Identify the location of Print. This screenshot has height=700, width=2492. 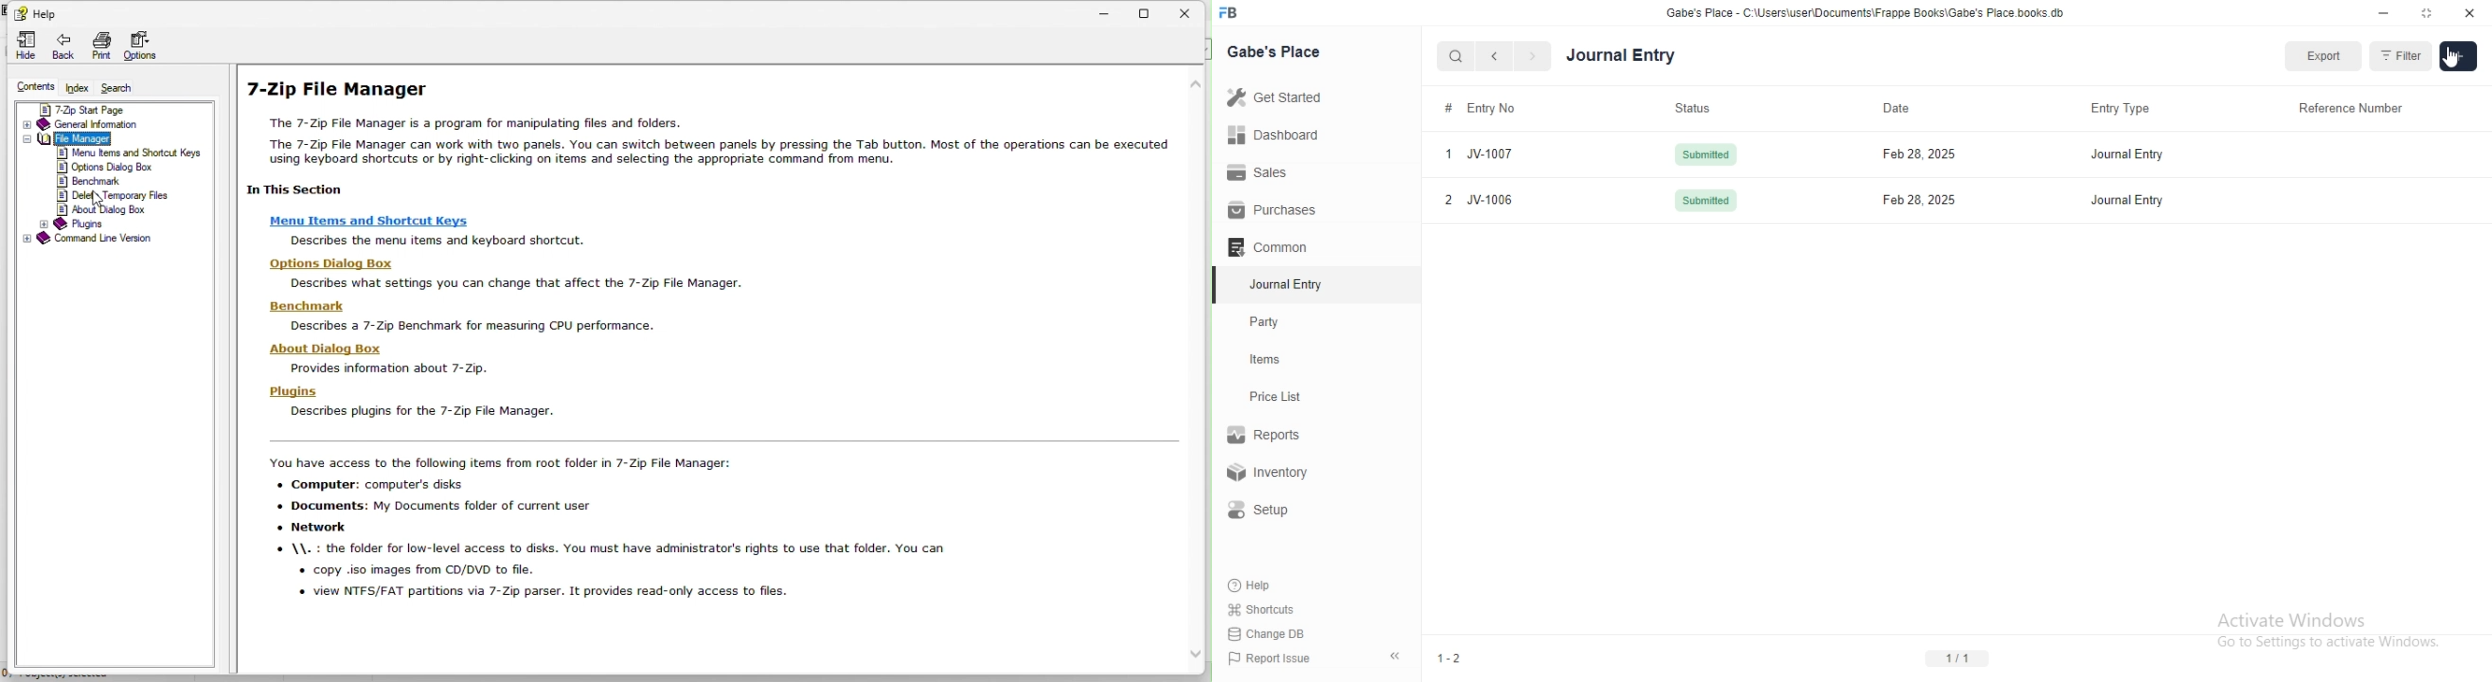
(100, 48).